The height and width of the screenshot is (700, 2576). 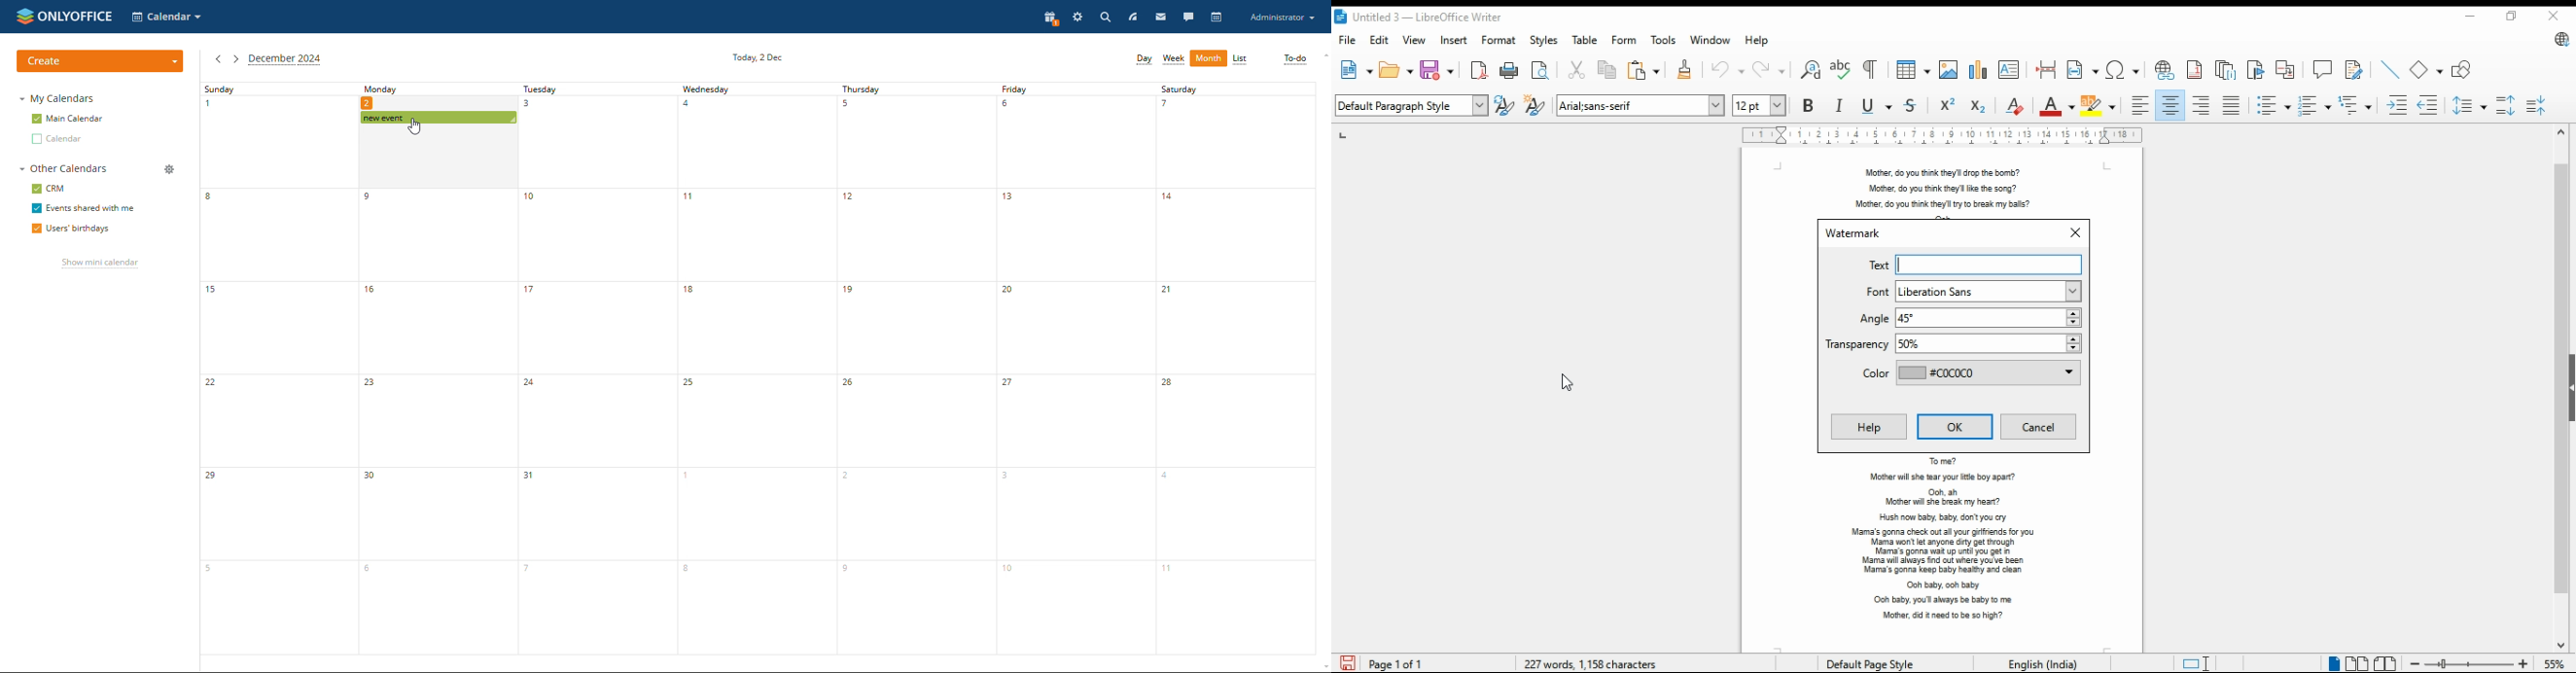 What do you see at coordinates (1355, 70) in the screenshot?
I see `new` at bounding box center [1355, 70].